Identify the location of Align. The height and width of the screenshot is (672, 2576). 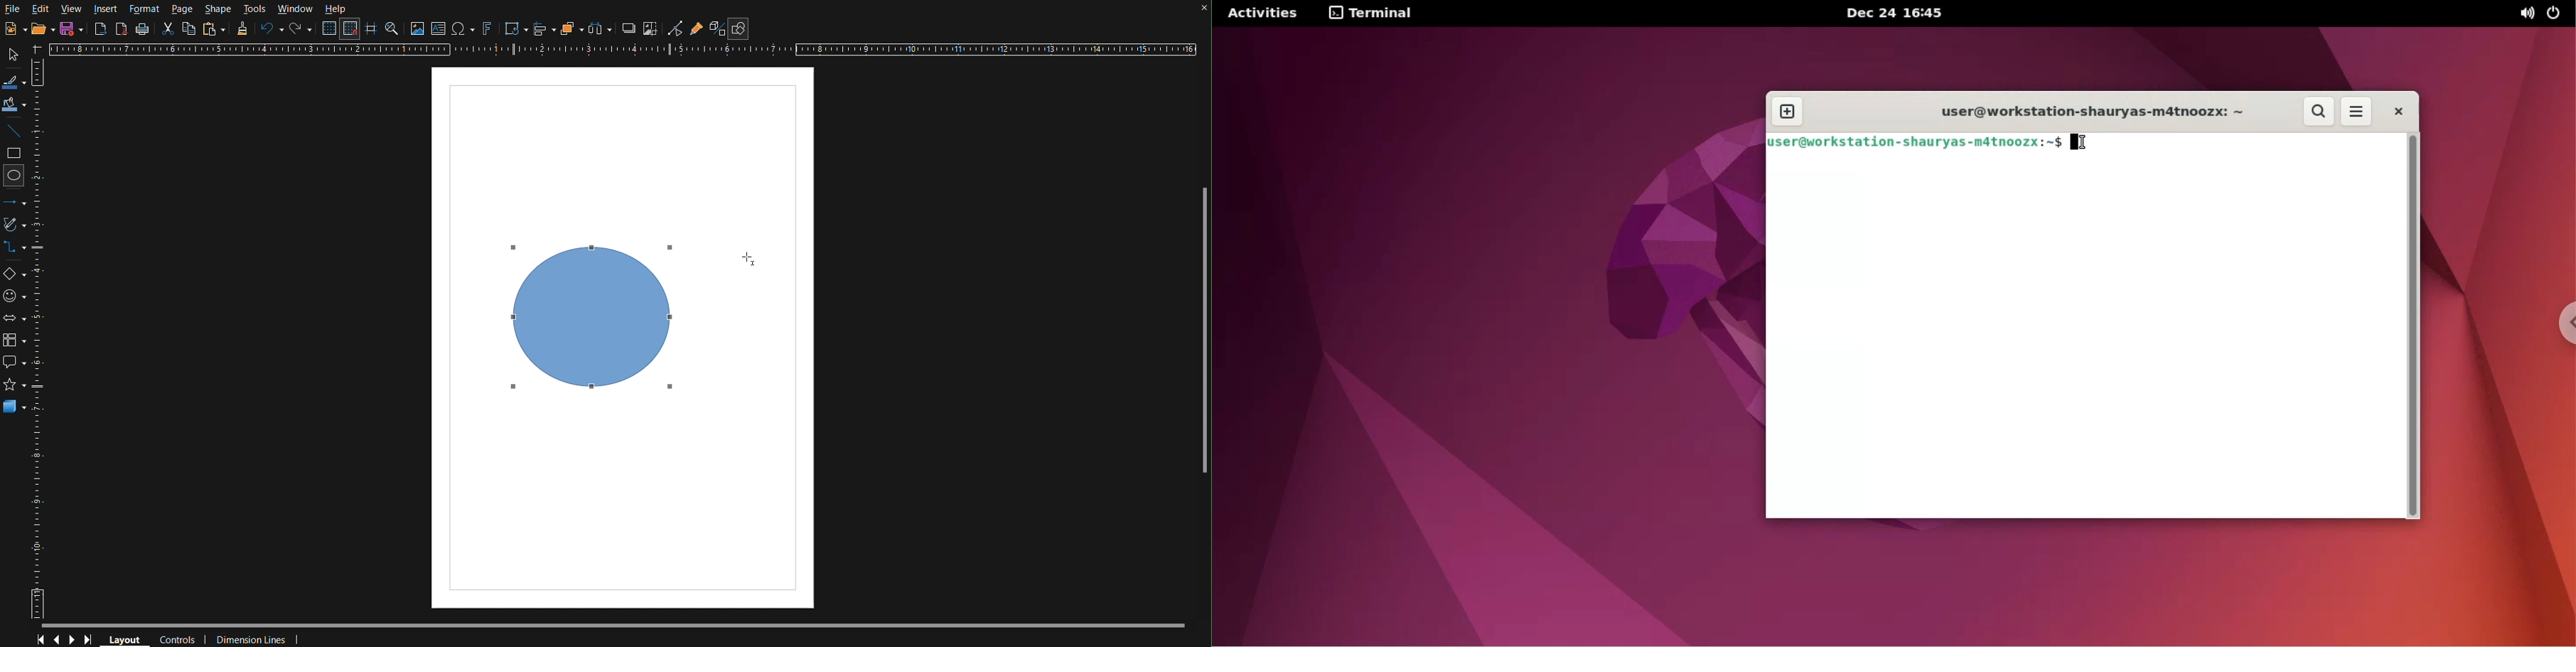
(544, 28).